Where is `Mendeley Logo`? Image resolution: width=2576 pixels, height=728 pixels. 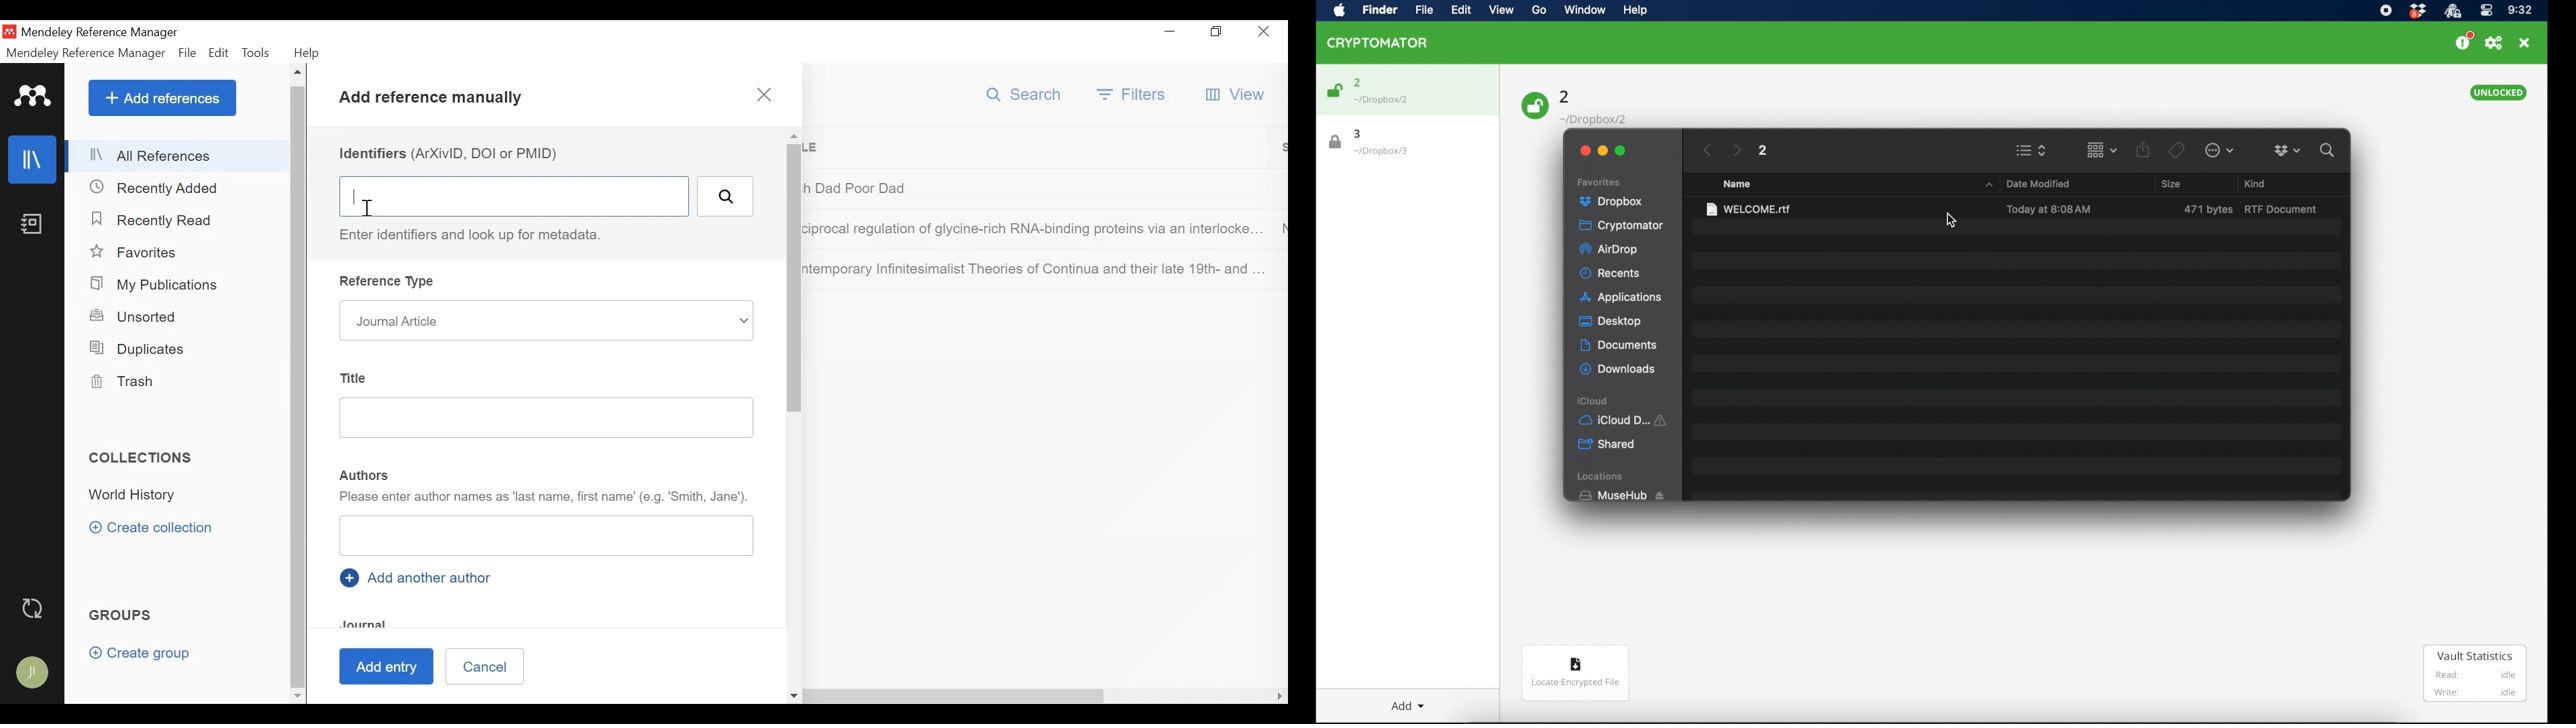 Mendeley Logo is located at coordinates (30, 95).